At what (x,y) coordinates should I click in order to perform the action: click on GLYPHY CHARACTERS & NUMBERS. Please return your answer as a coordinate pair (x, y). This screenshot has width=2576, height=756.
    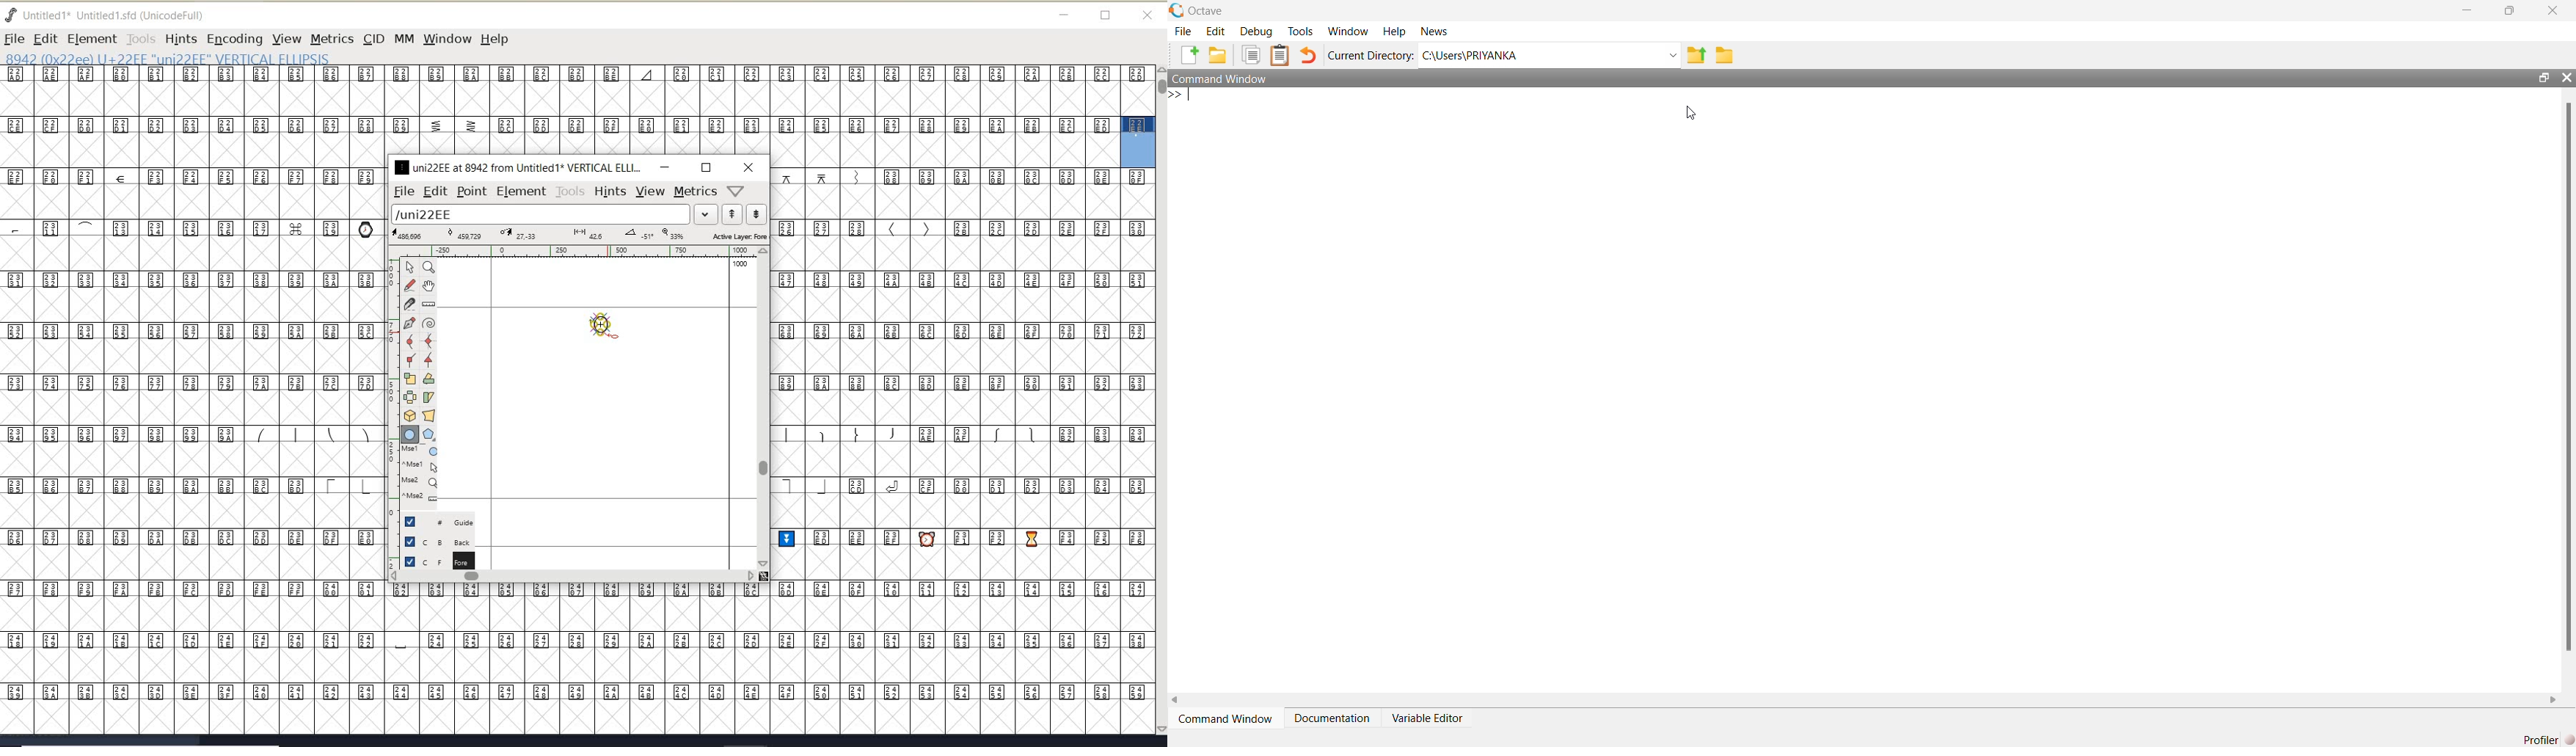
    Looking at the image, I should click on (190, 367).